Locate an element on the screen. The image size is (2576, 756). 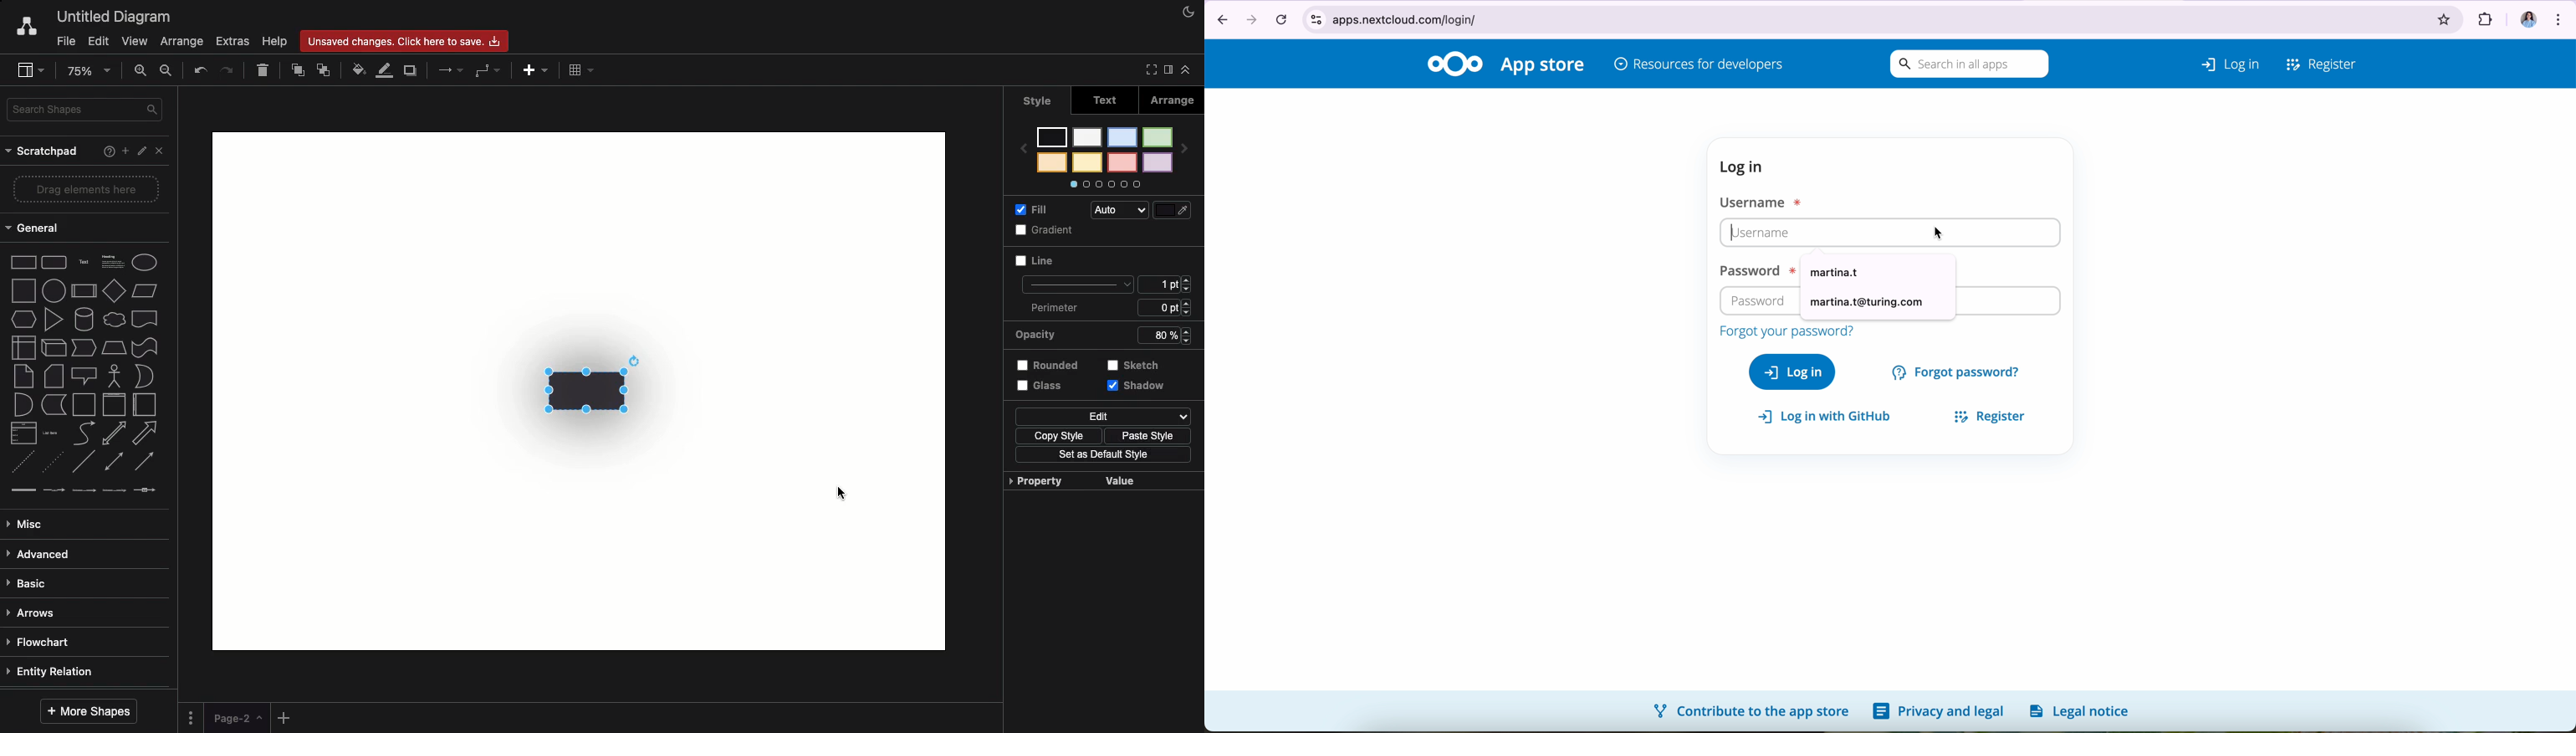
document  is located at coordinates (145, 319).